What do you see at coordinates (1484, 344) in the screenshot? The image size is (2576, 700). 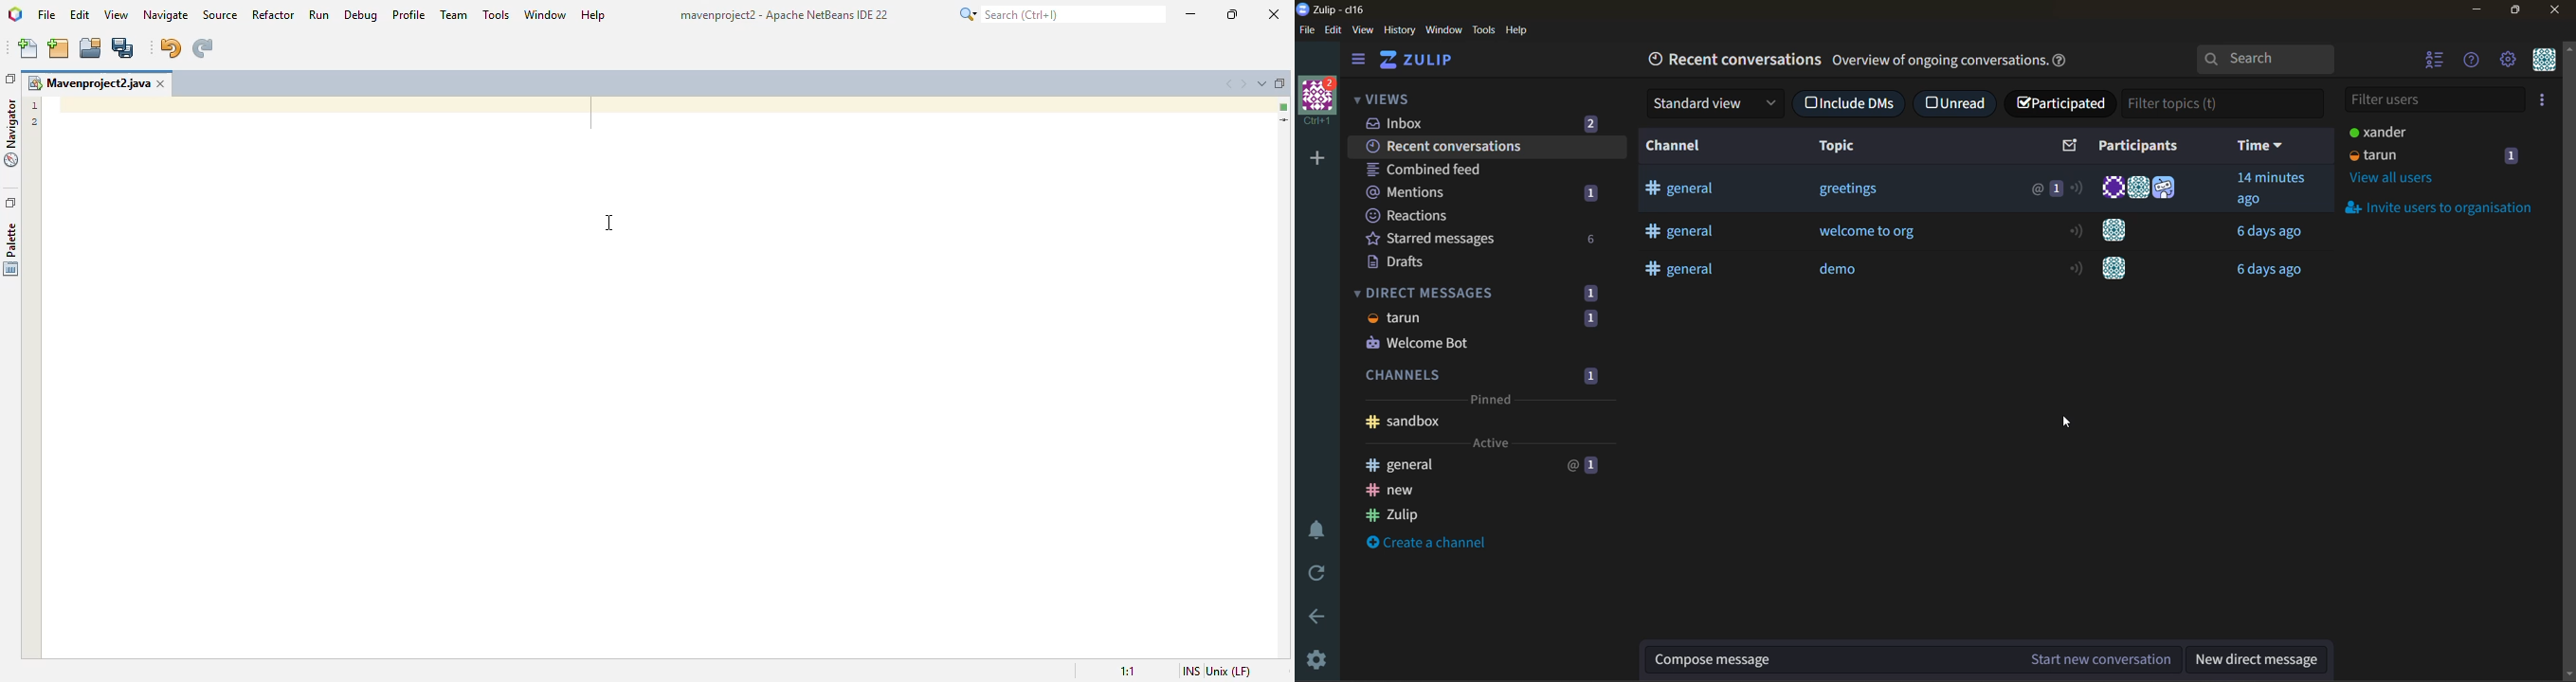 I see `Welcome Bot` at bounding box center [1484, 344].